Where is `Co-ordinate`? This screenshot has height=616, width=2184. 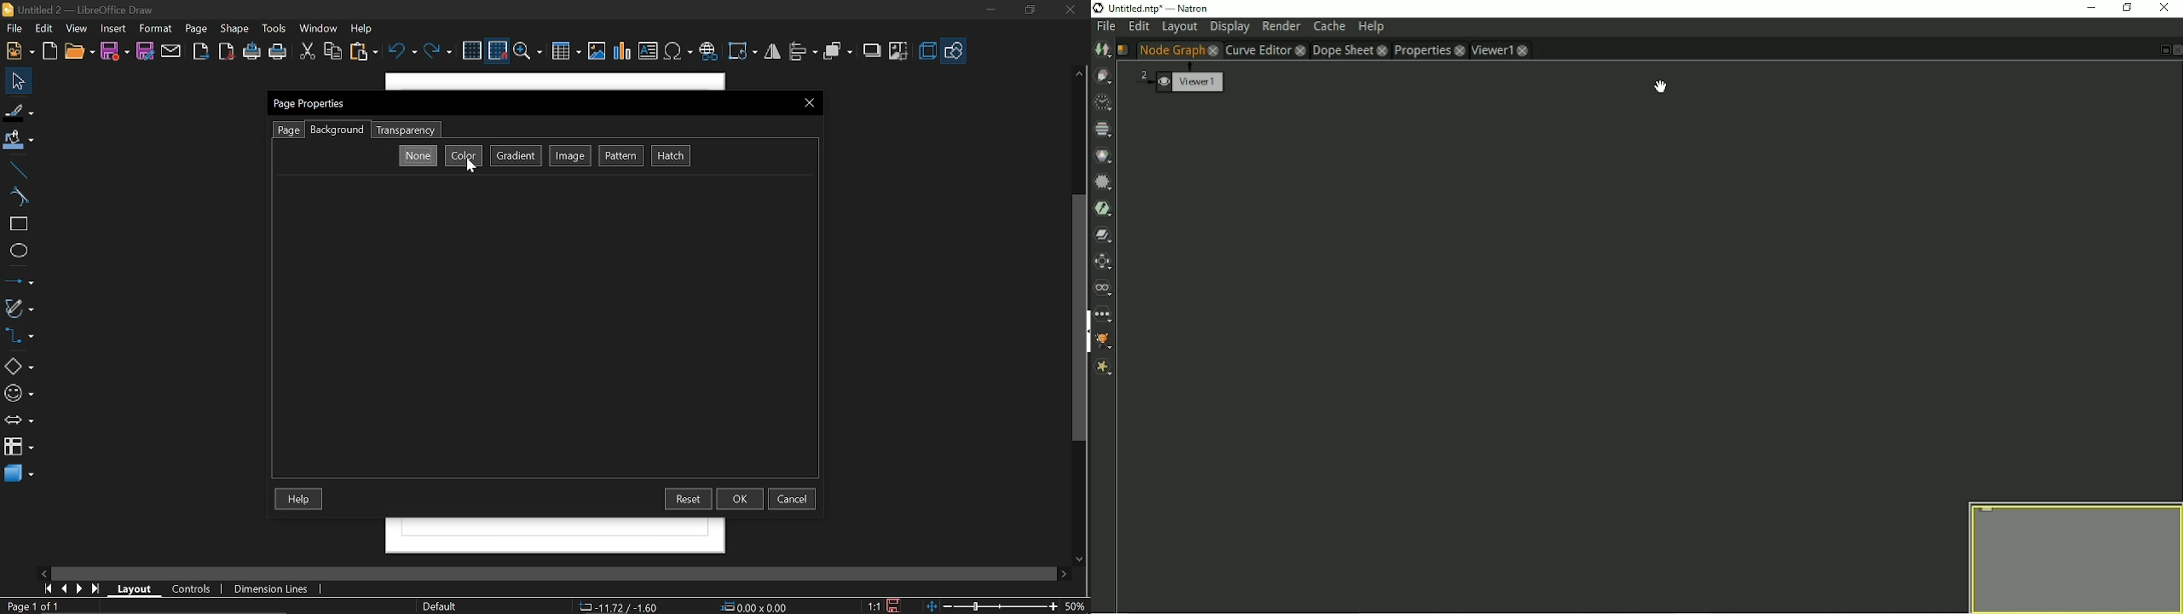
Co-ordinate is located at coordinates (618, 606).